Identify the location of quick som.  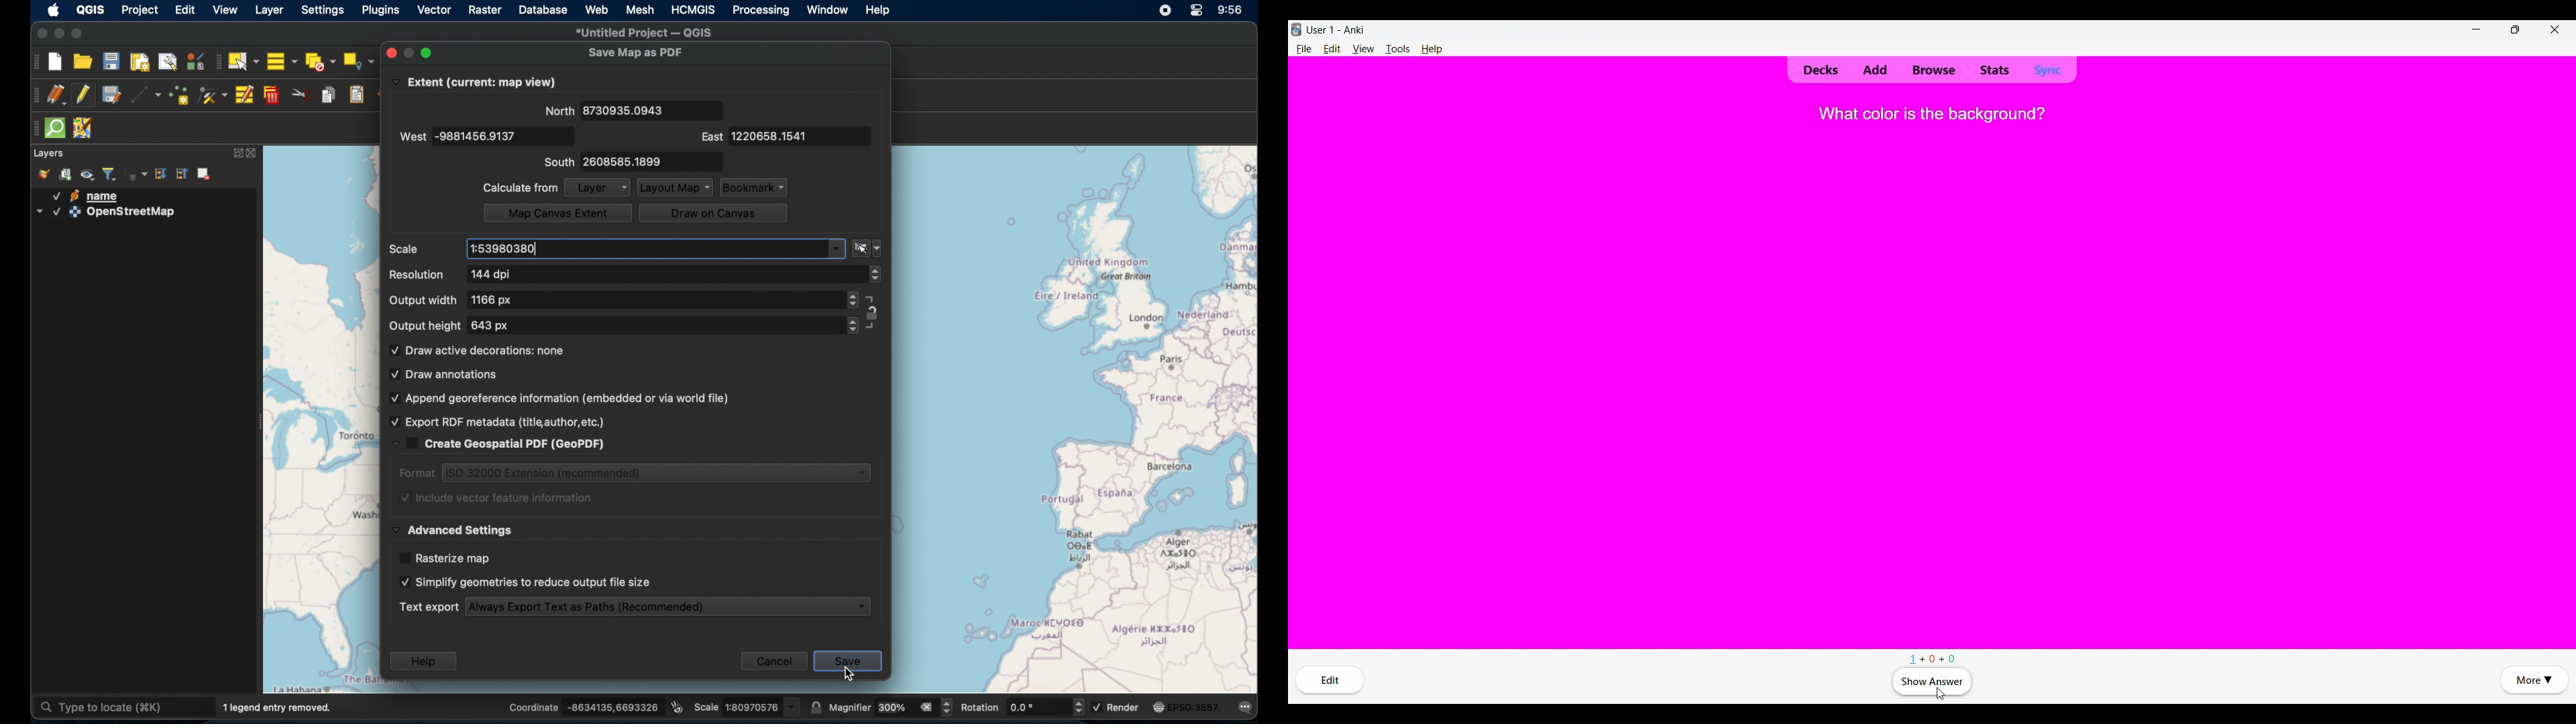
(56, 129).